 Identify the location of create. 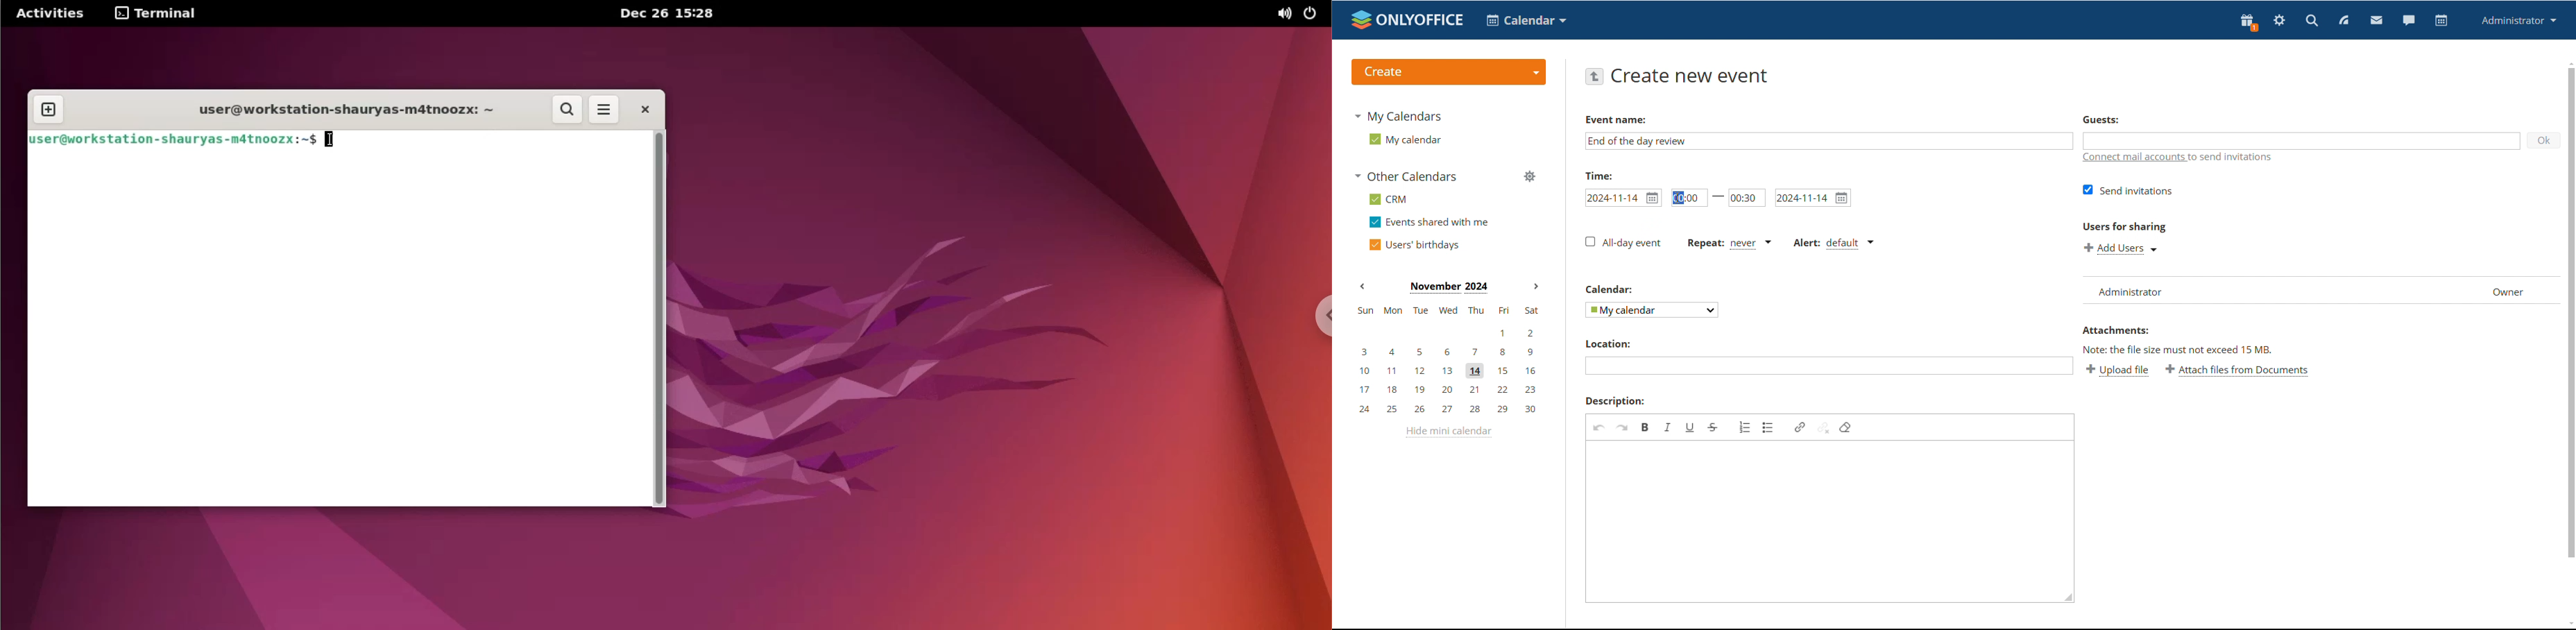
(1449, 73).